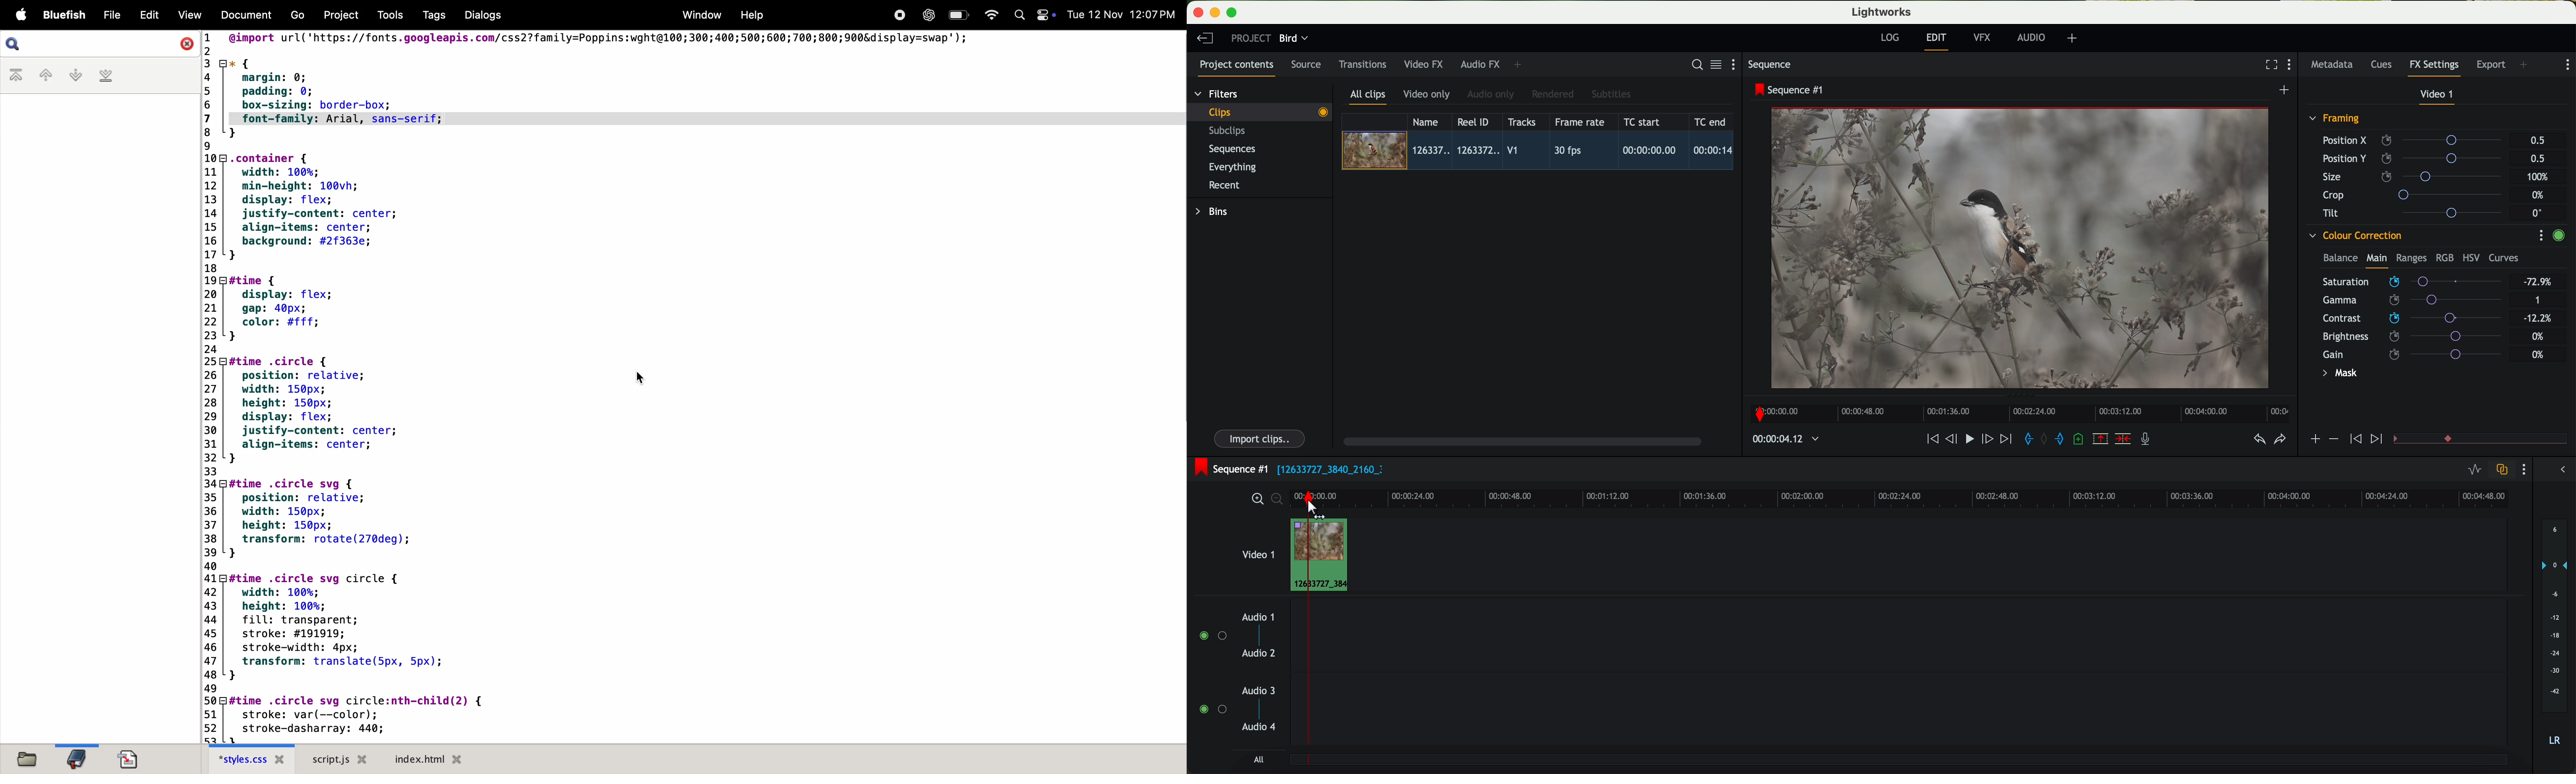 The height and width of the screenshot is (784, 2576). I want to click on zoom in, so click(1256, 499).